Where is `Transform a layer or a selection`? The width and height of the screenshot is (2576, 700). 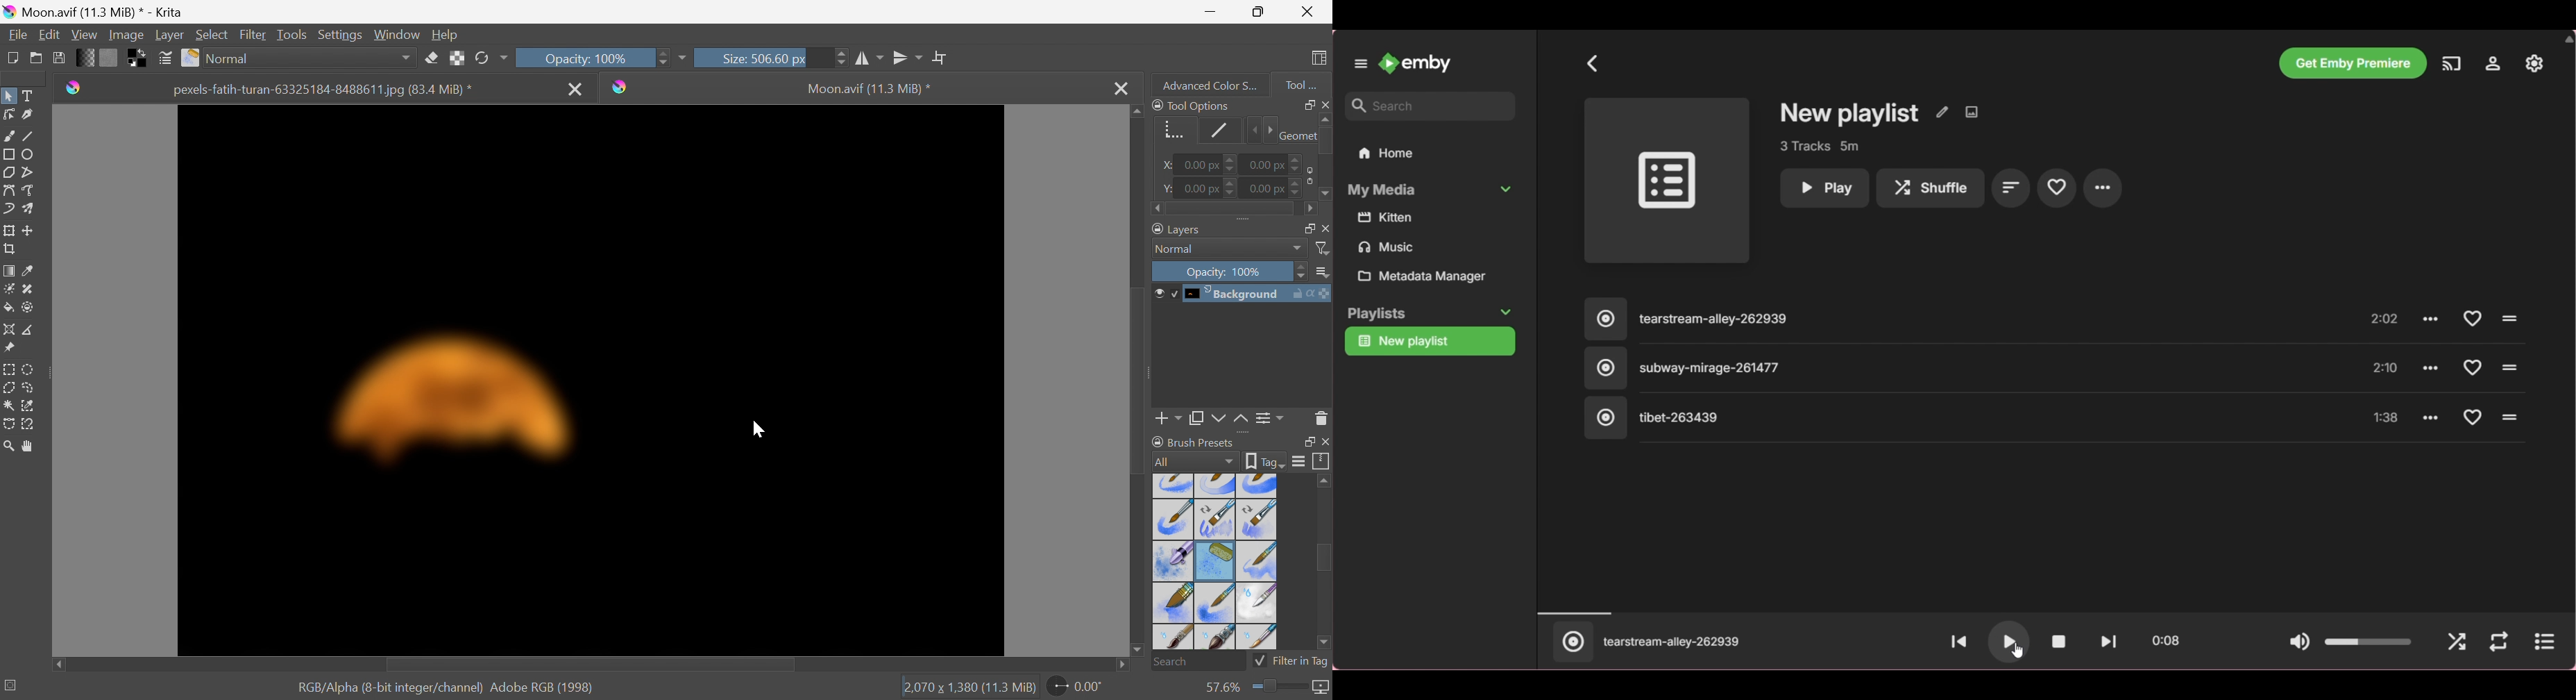 Transform a layer or a selection is located at coordinates (8, 229).